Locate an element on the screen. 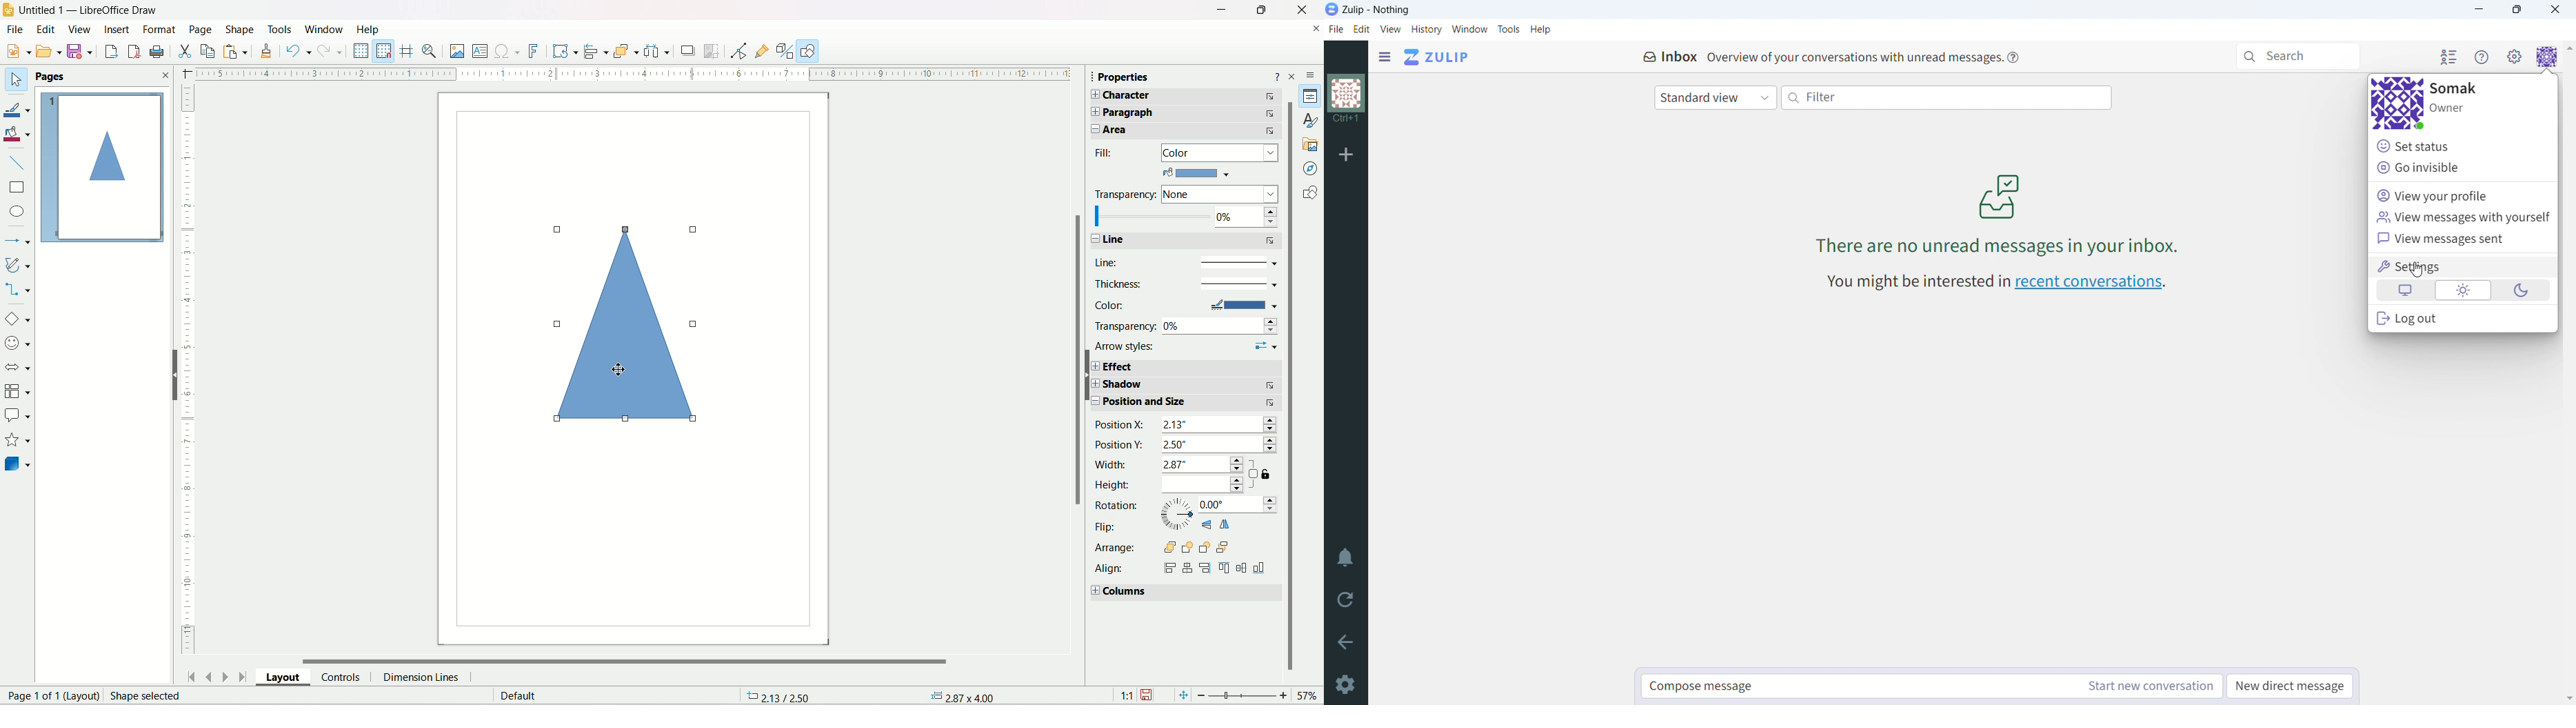  File is located at coordinates (13, 29).